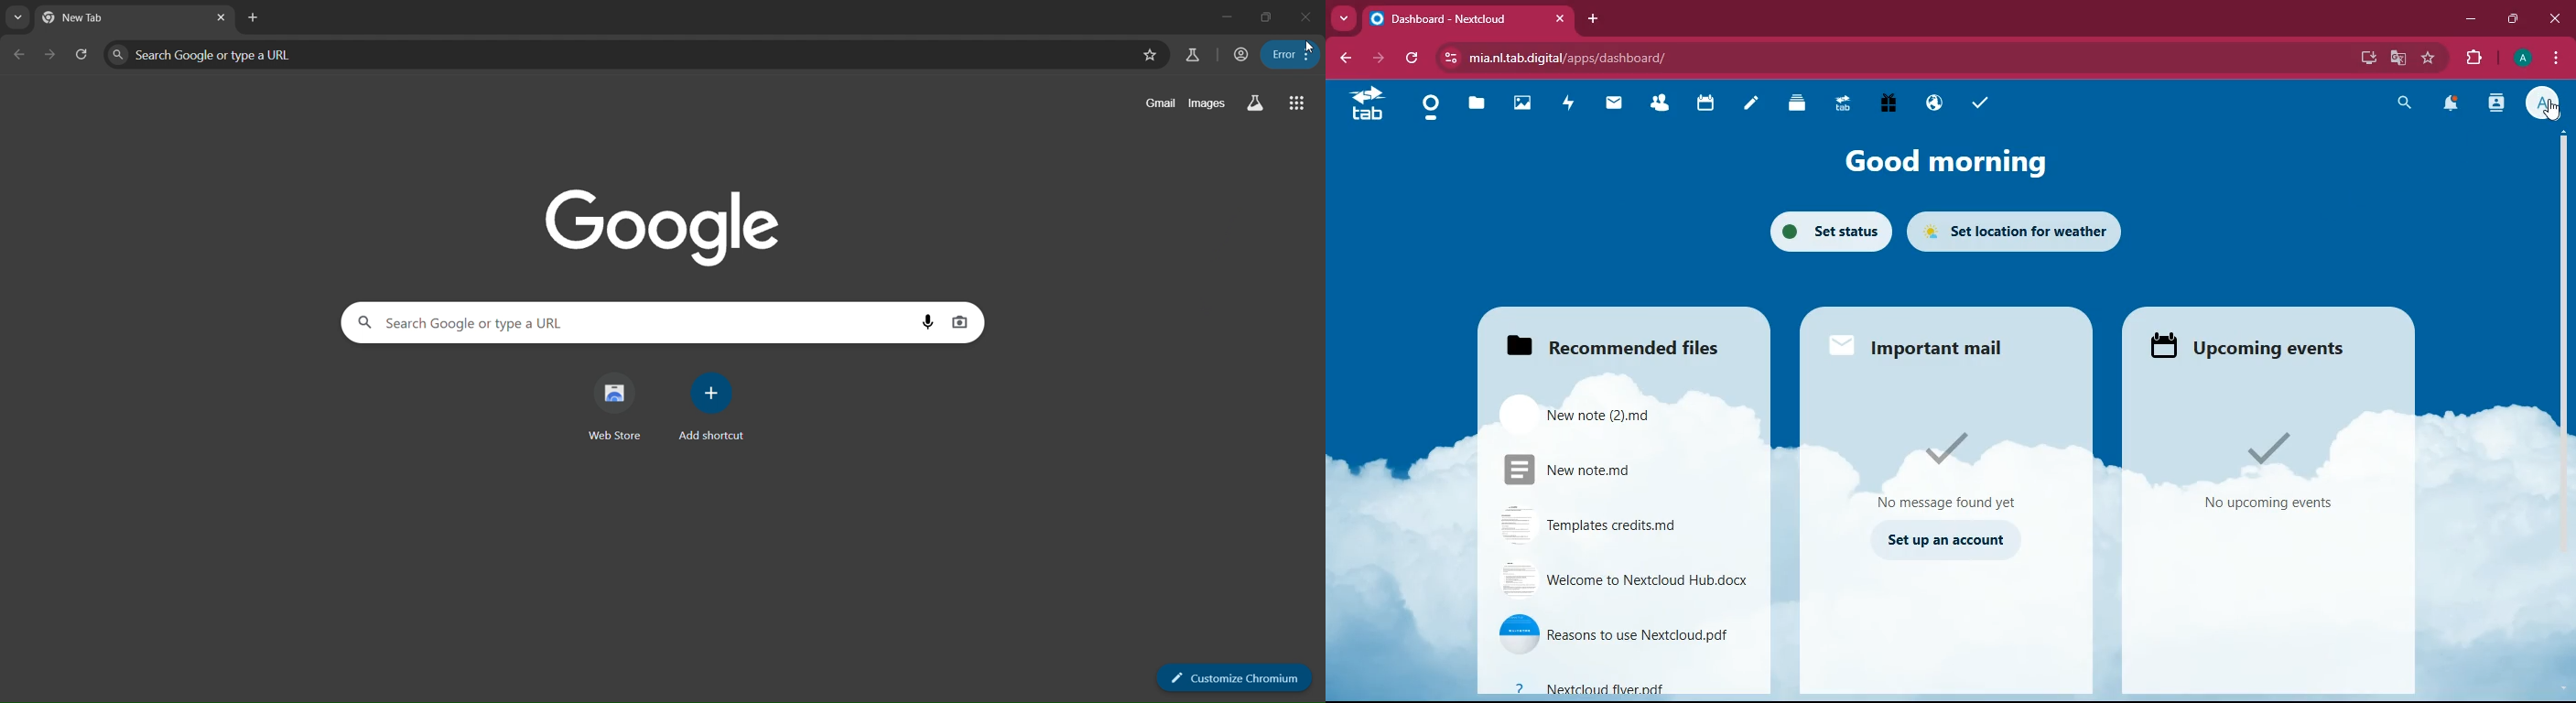  I want to click on close, so click(2555, 19).